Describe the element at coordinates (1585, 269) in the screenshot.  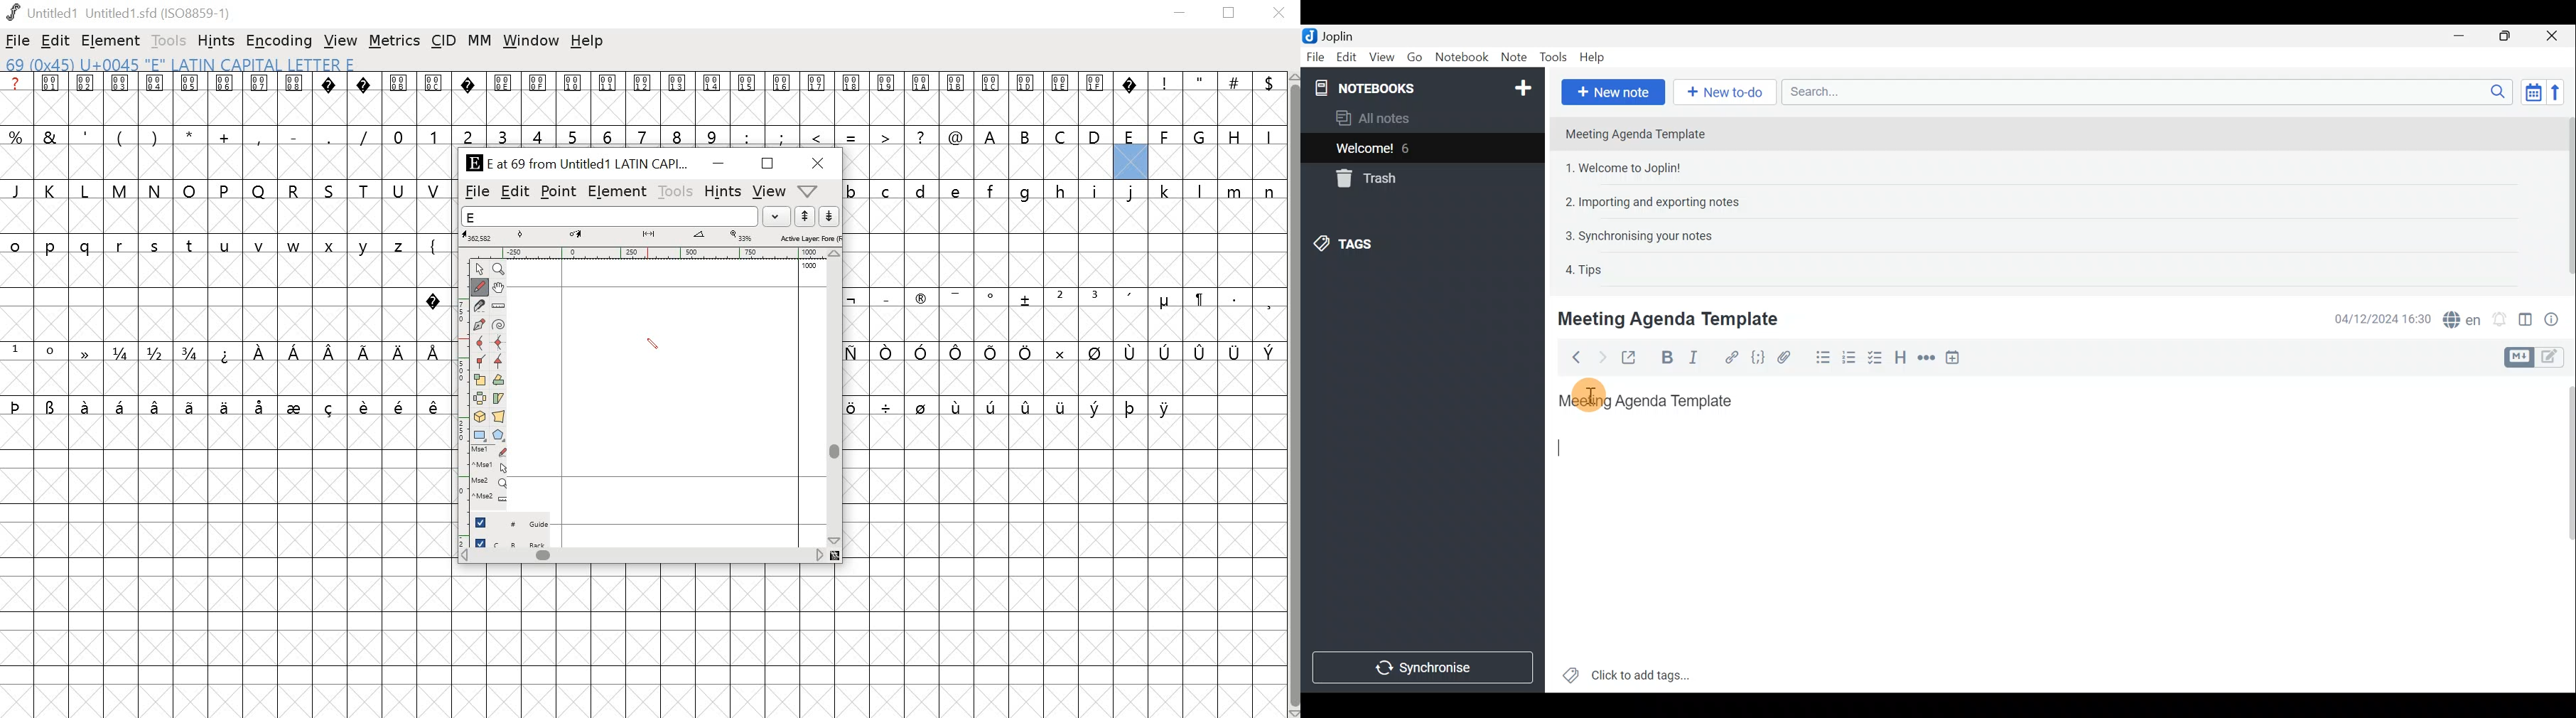
I see `4. Tips` at that location.